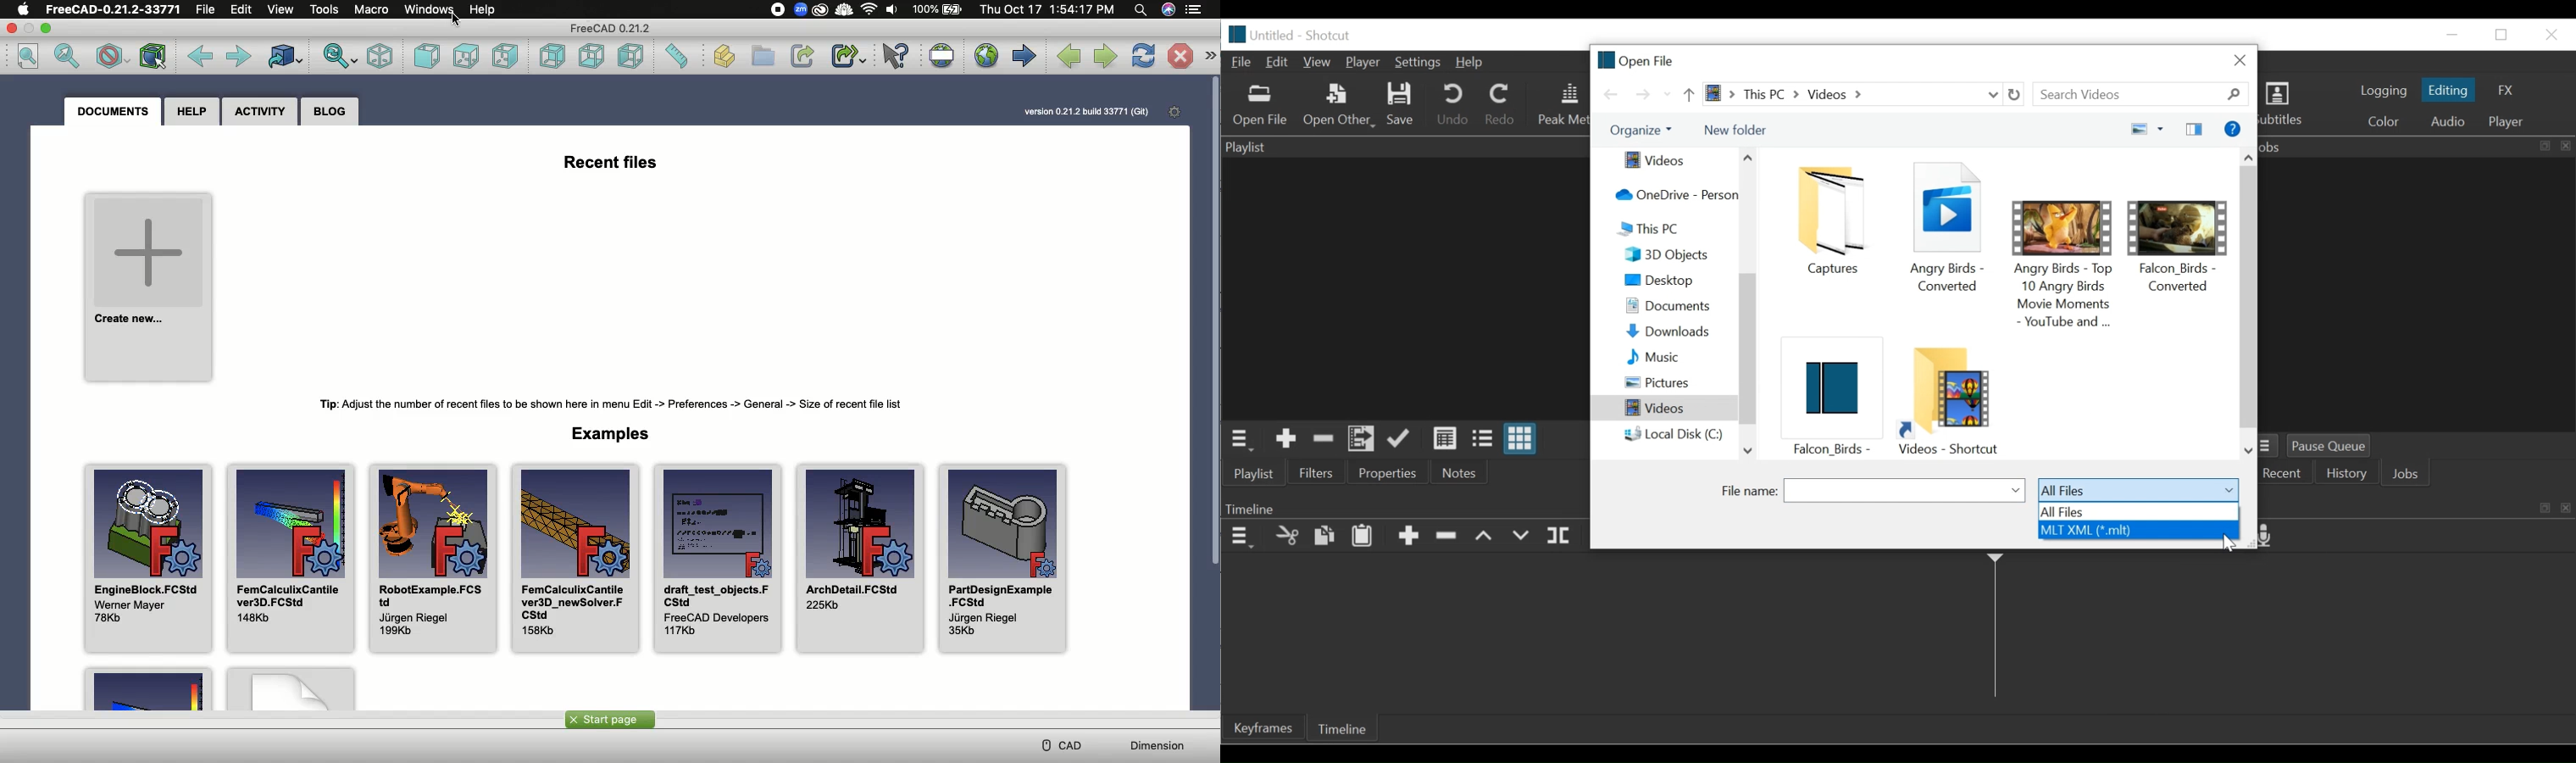 Image resolution: width=2576 pixels, height=784 pixels. I want to click on File, so click(1243, 62).